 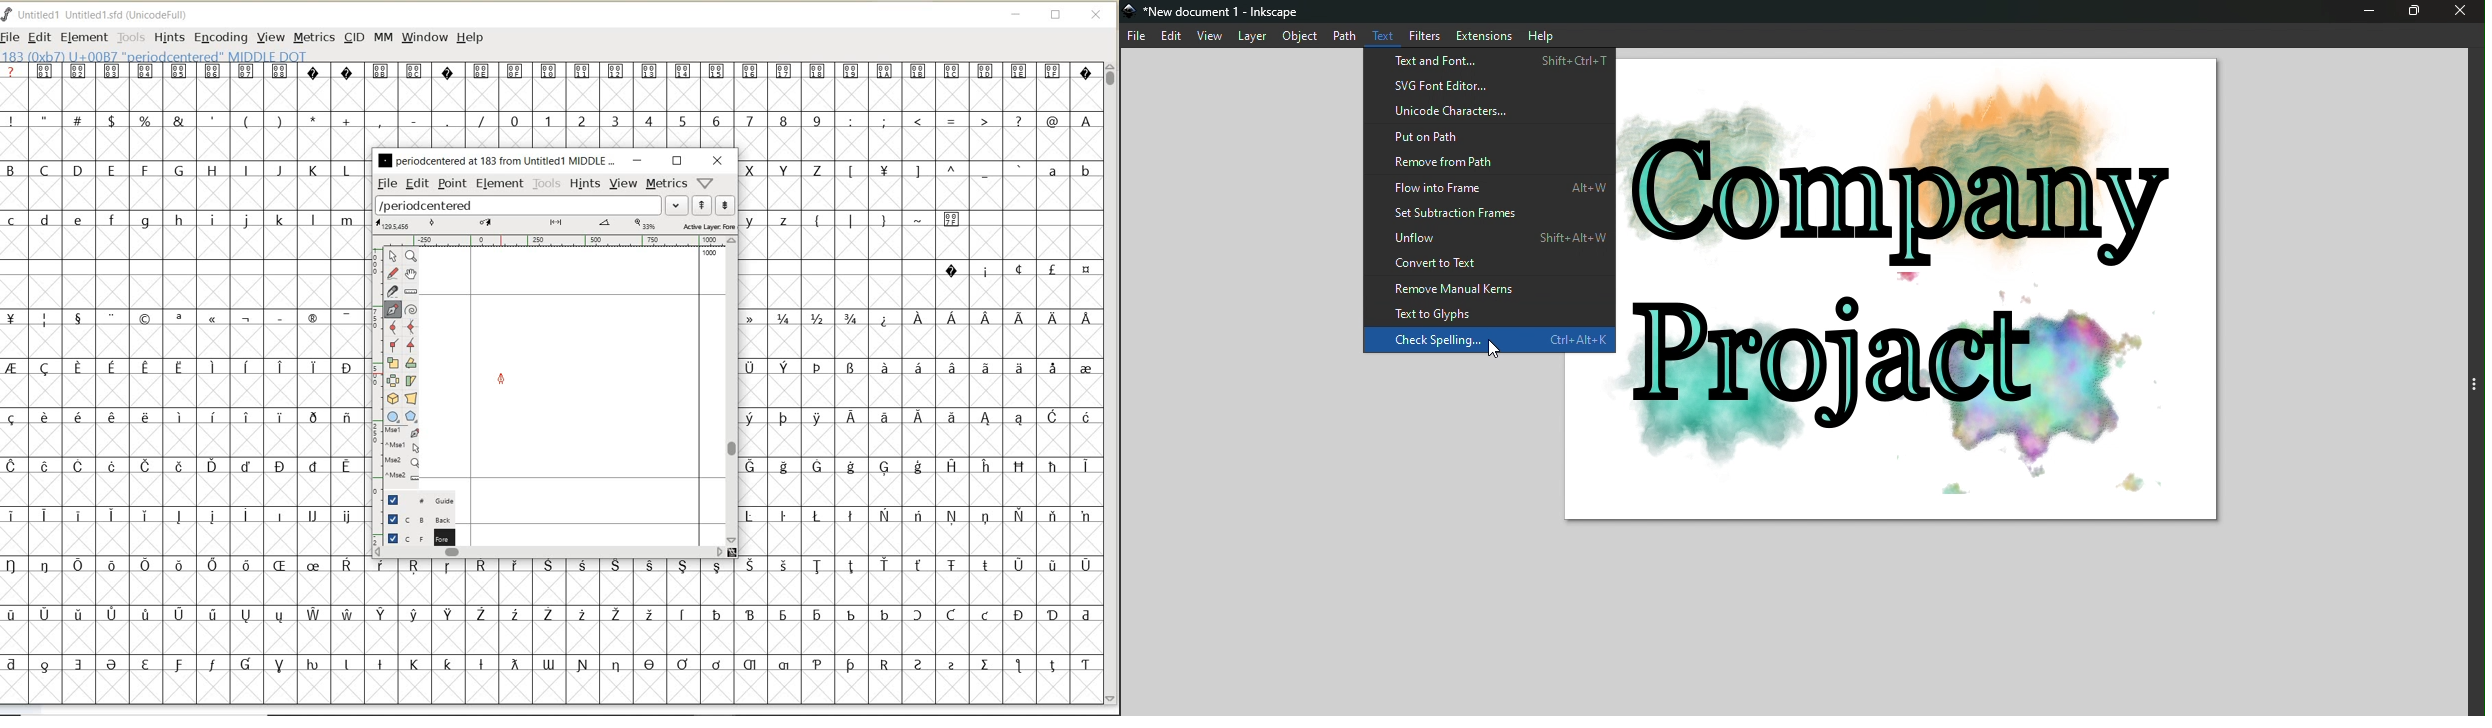 What do you see at coordinates (416, 501) in the screenshot?
I see `guide` at bounding box center [416, 501].